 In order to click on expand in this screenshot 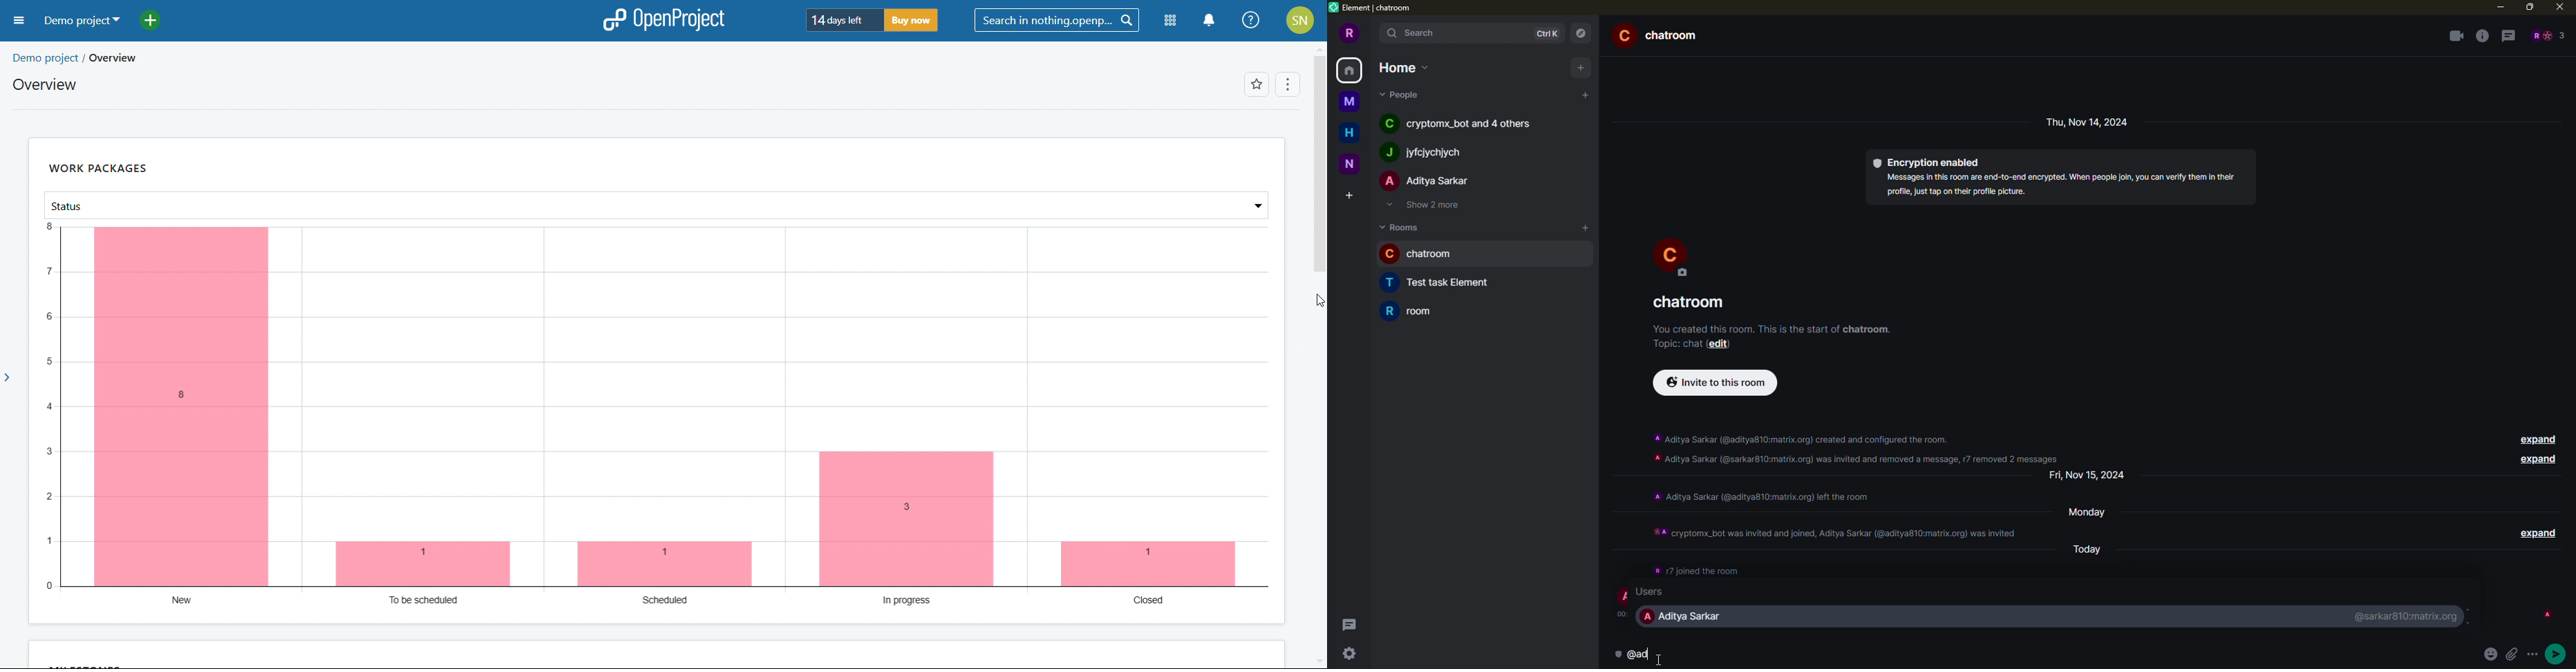, I will do `click(2536, 459)`.